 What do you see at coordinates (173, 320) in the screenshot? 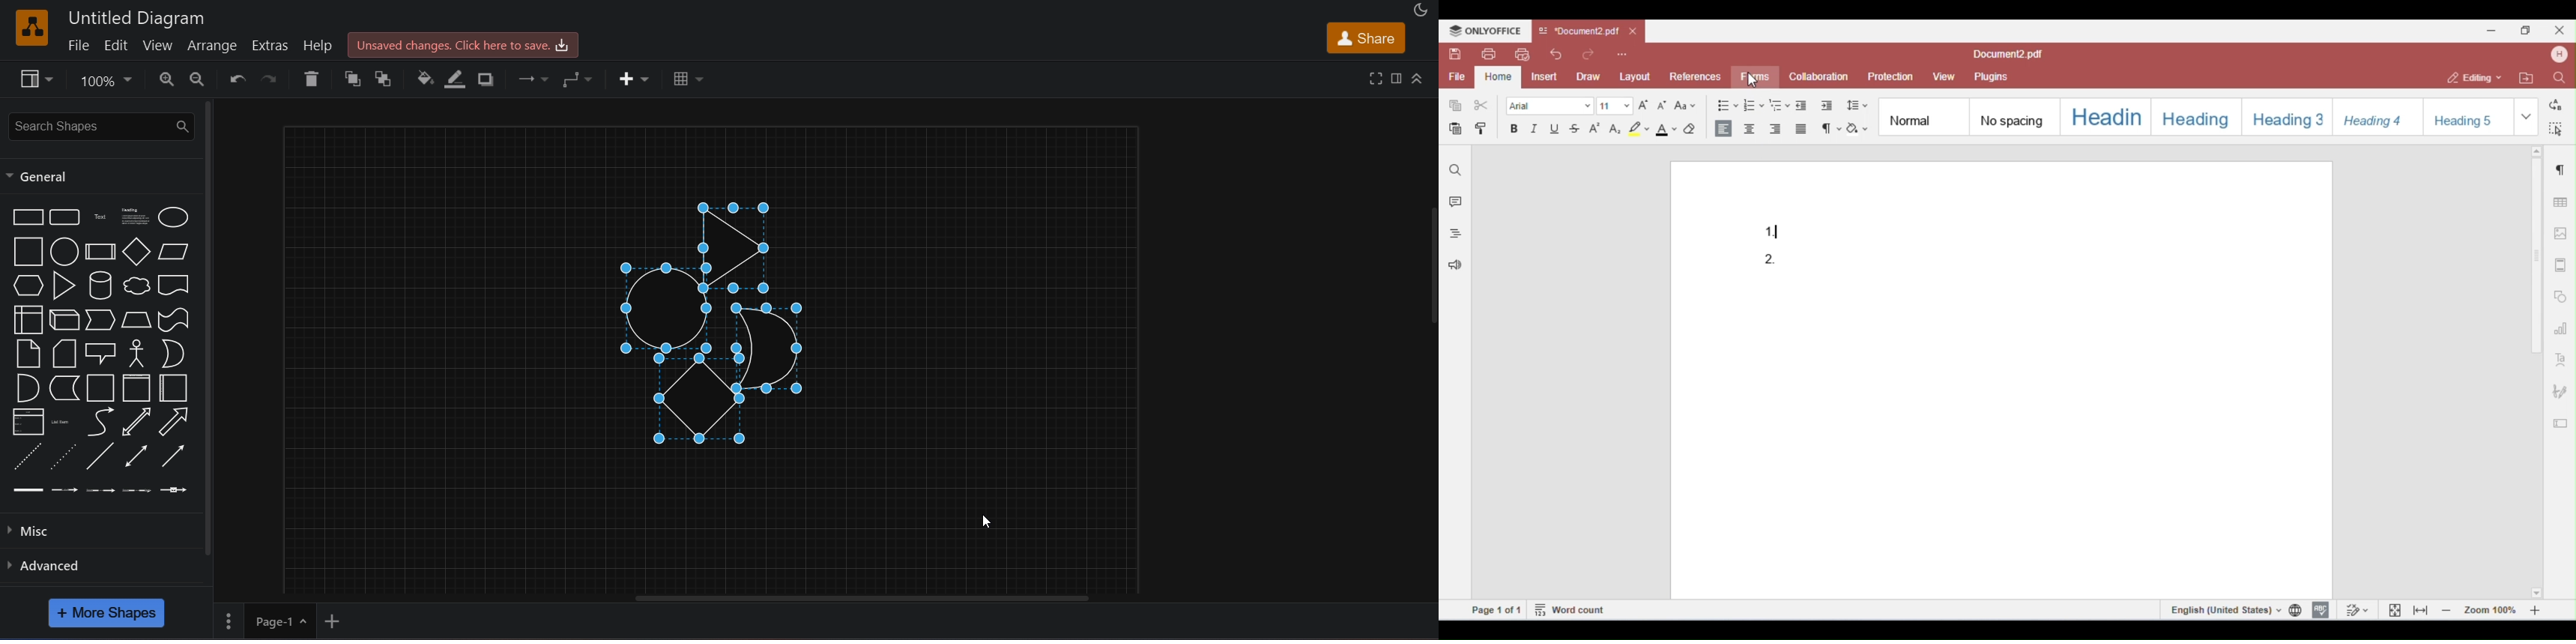
I see `tape` at bounding box center [173, 320].